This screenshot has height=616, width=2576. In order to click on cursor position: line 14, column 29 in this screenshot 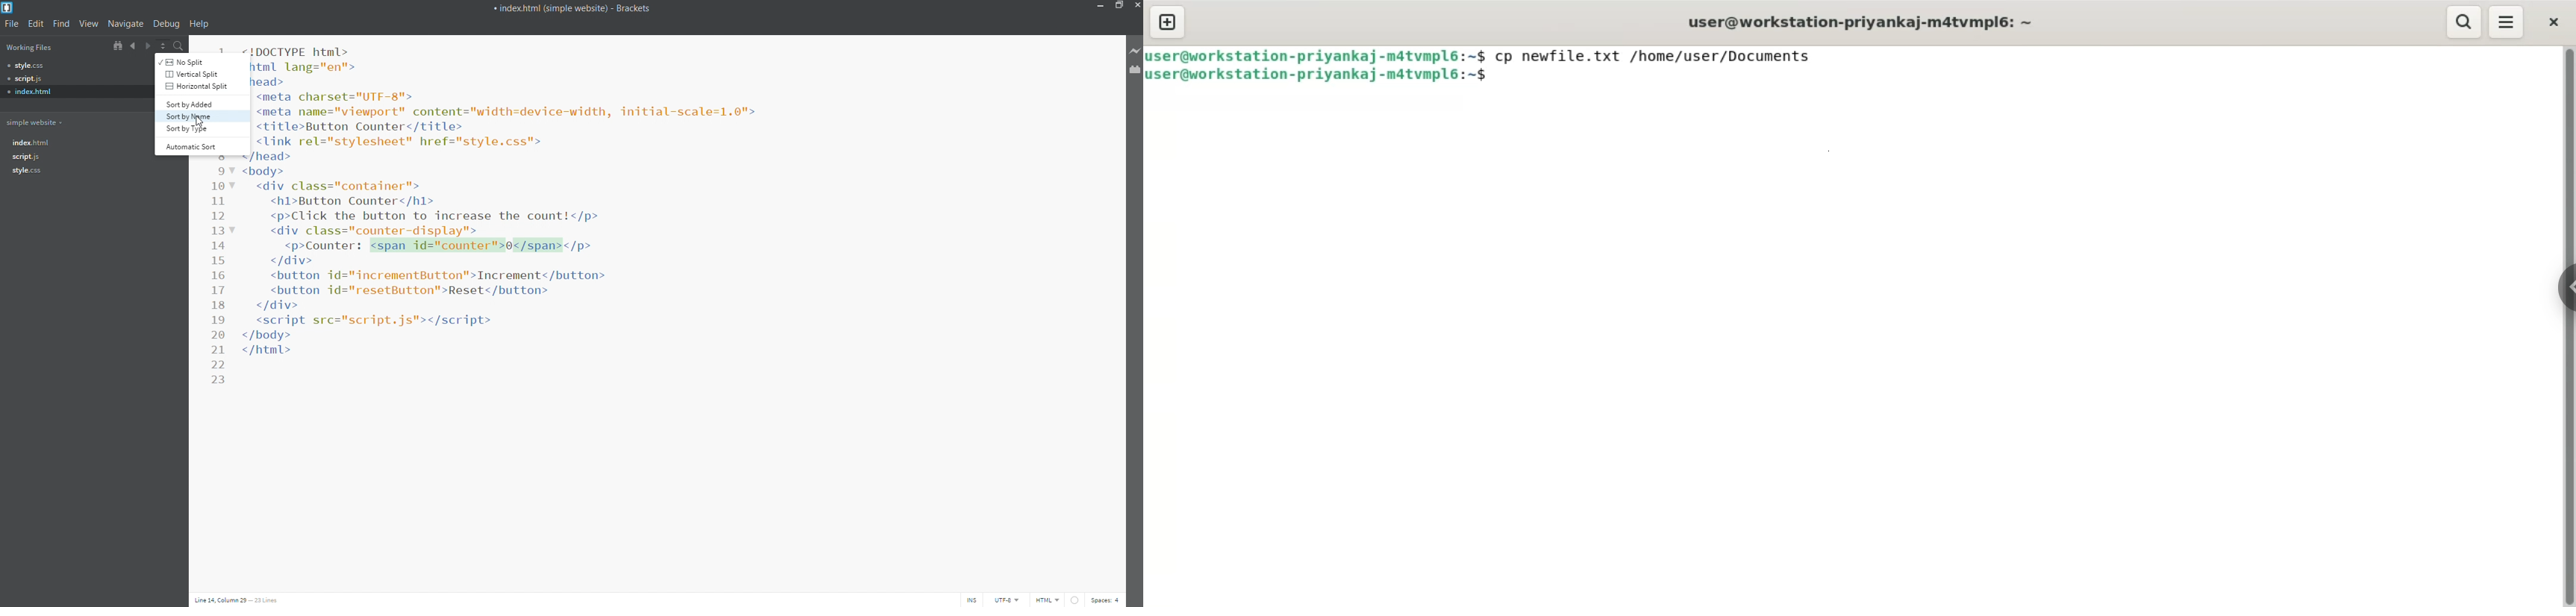, I will do `click(219, 600)`.